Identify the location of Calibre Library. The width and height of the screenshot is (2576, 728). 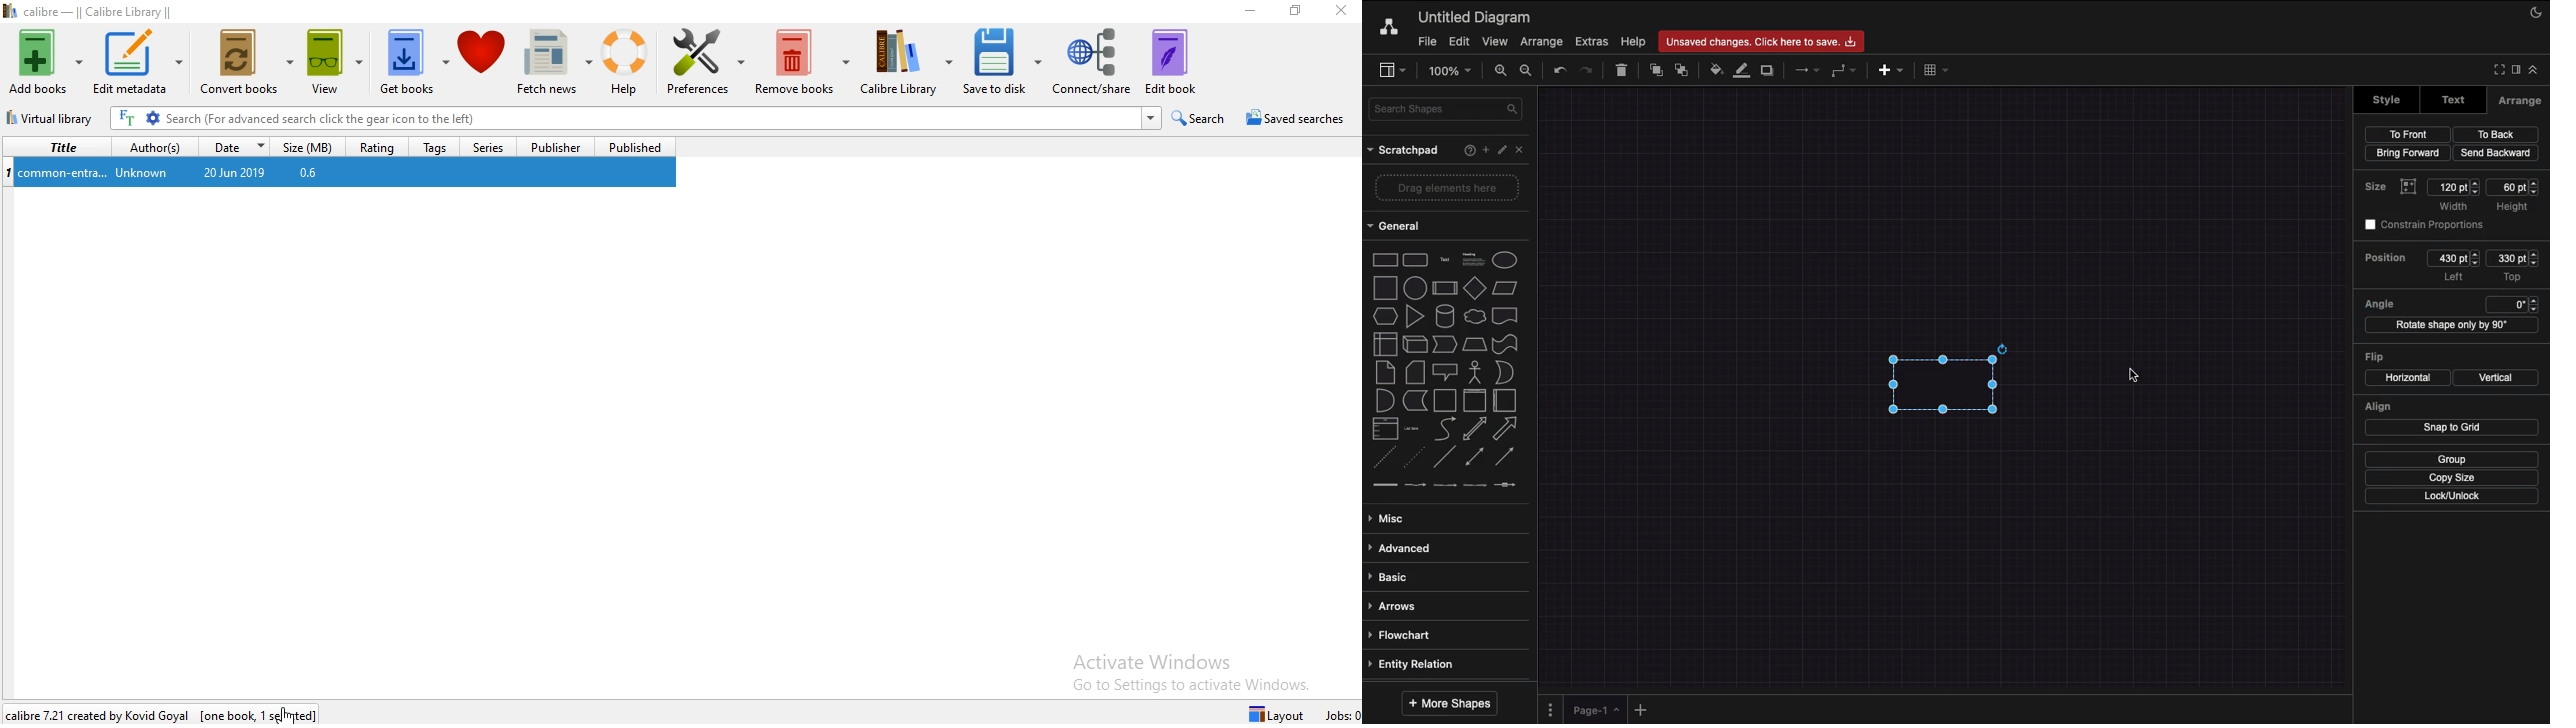
(910, 62).